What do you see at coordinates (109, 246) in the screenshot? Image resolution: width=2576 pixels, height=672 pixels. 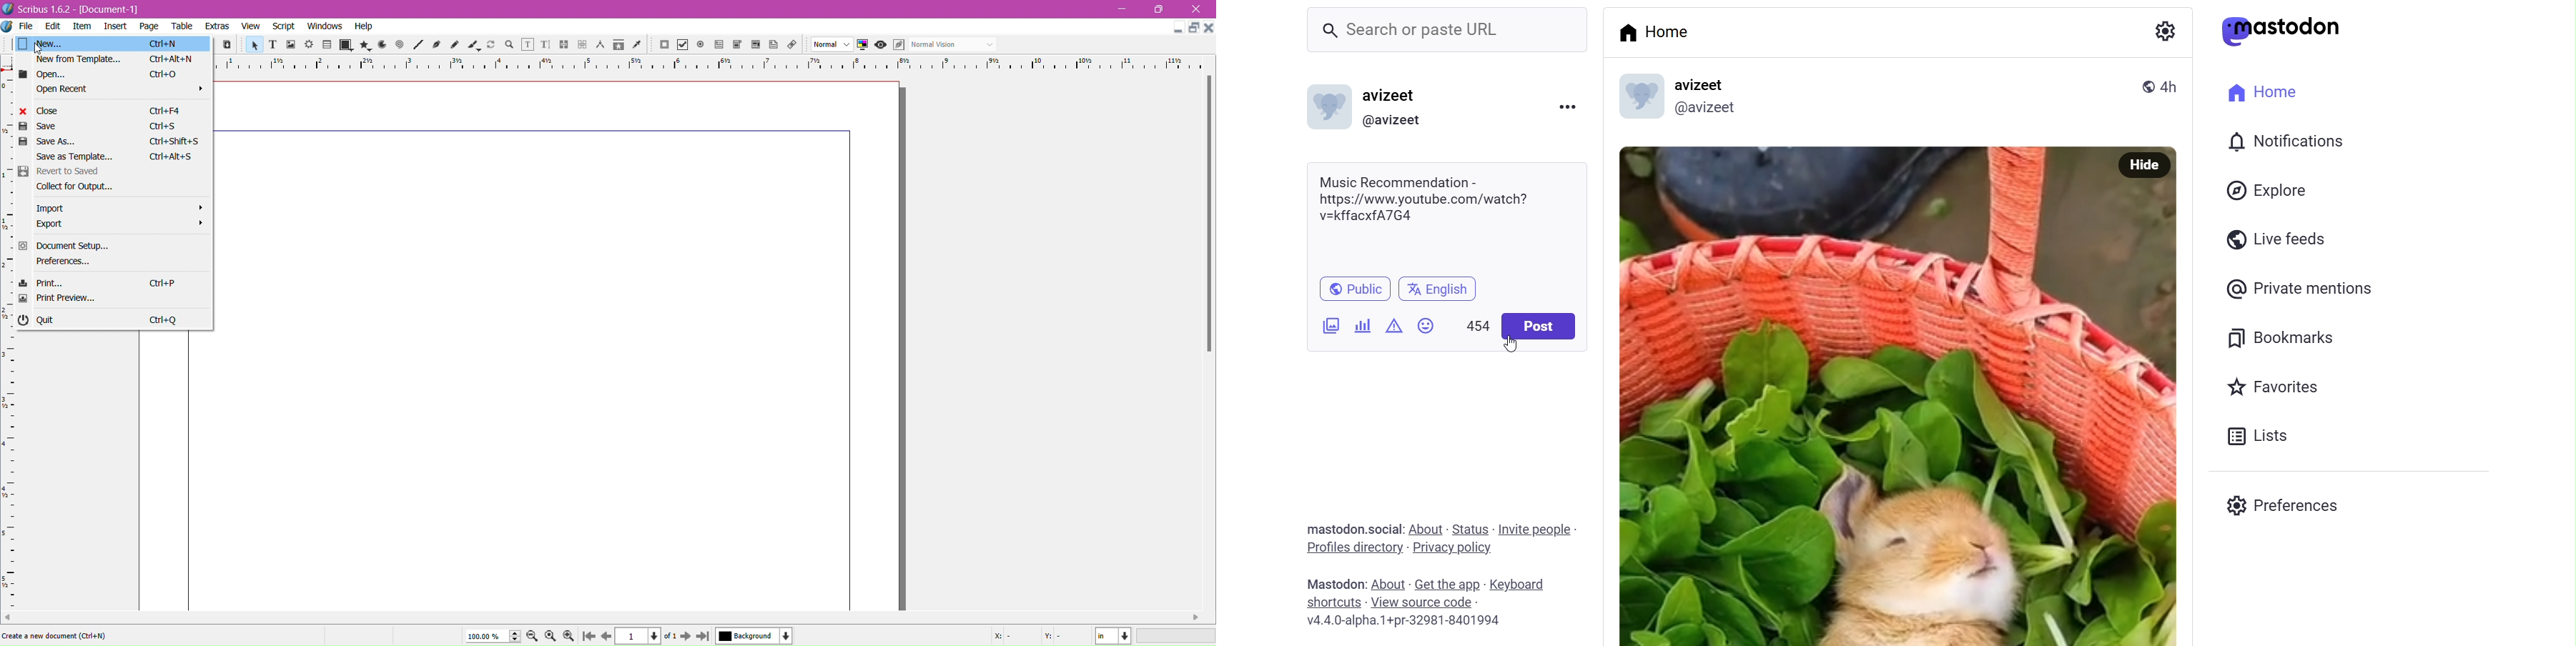 I see `Document Setup` at bounding box center [109, 246].